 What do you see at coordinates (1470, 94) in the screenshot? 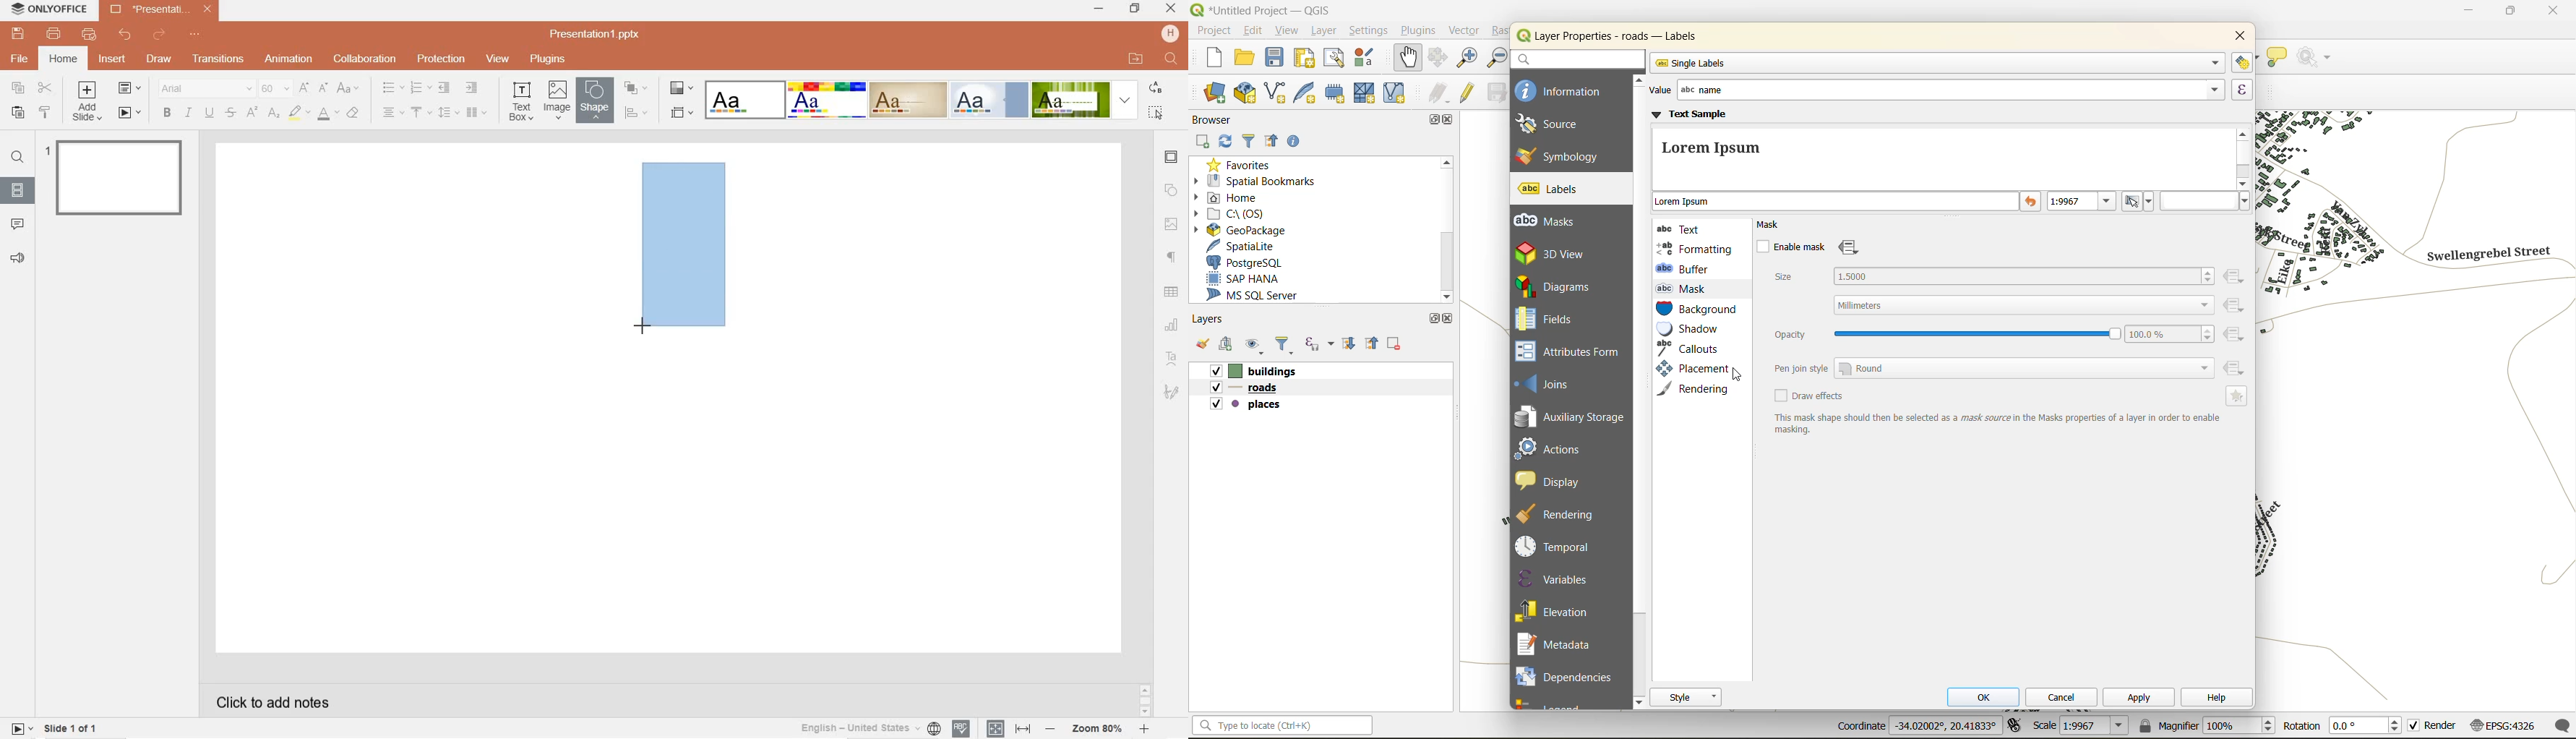
I see `toggle edits` at bounding box center [1470, 94].